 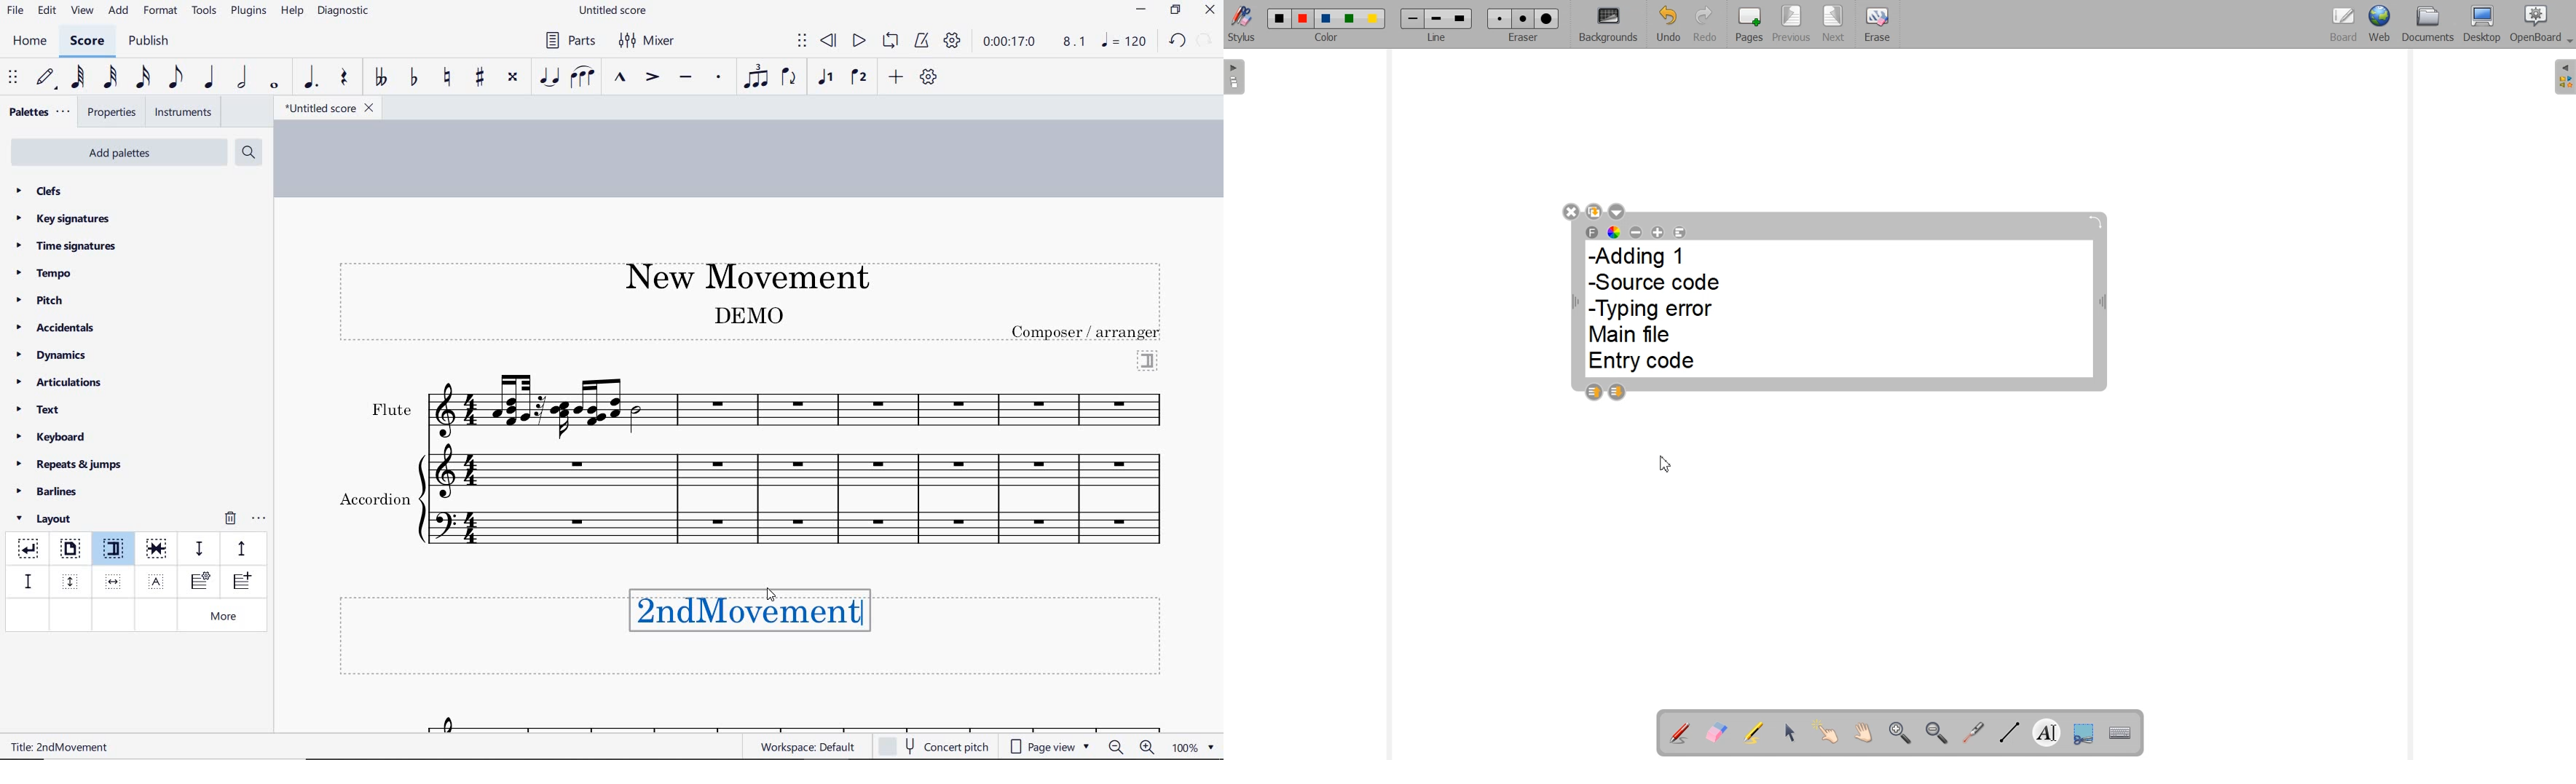 What do you see at coordinates (227, 617) in the screenshot?
I see `more` at bounding box center [227, 617].